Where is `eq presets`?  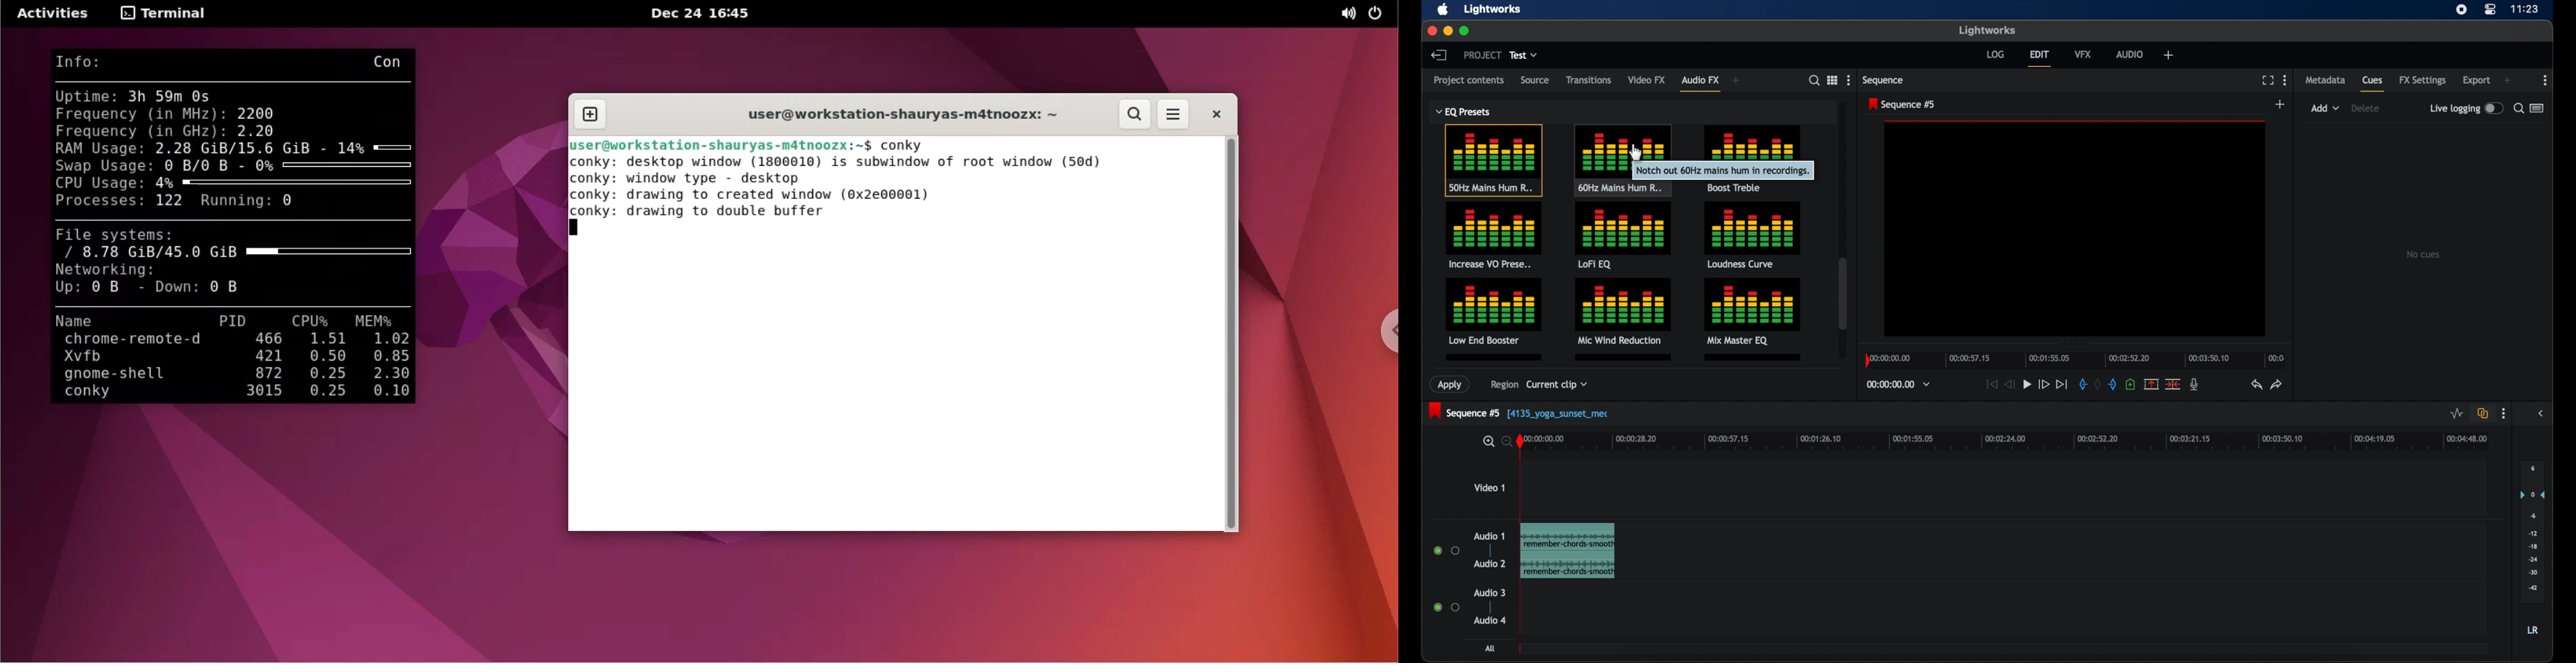
eq presets is located at coordinates (1464, 112).